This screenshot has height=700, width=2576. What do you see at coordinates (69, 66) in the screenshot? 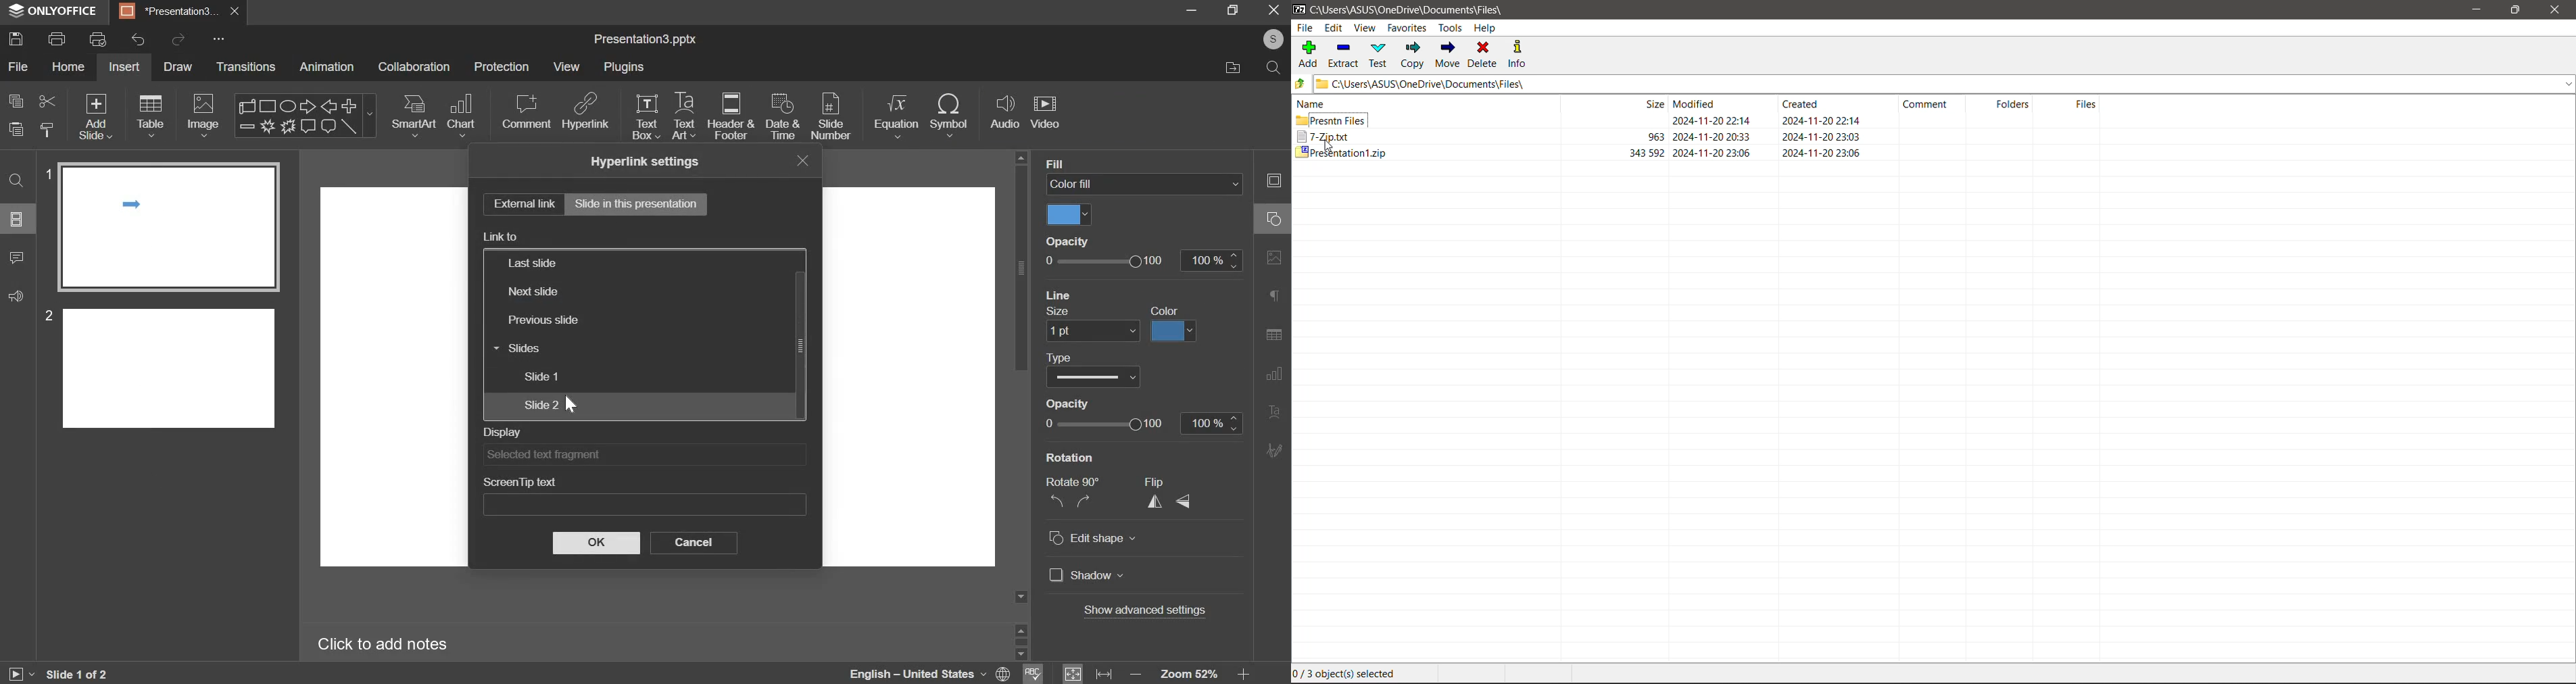
I see `home` at bounding box center [69, 66].